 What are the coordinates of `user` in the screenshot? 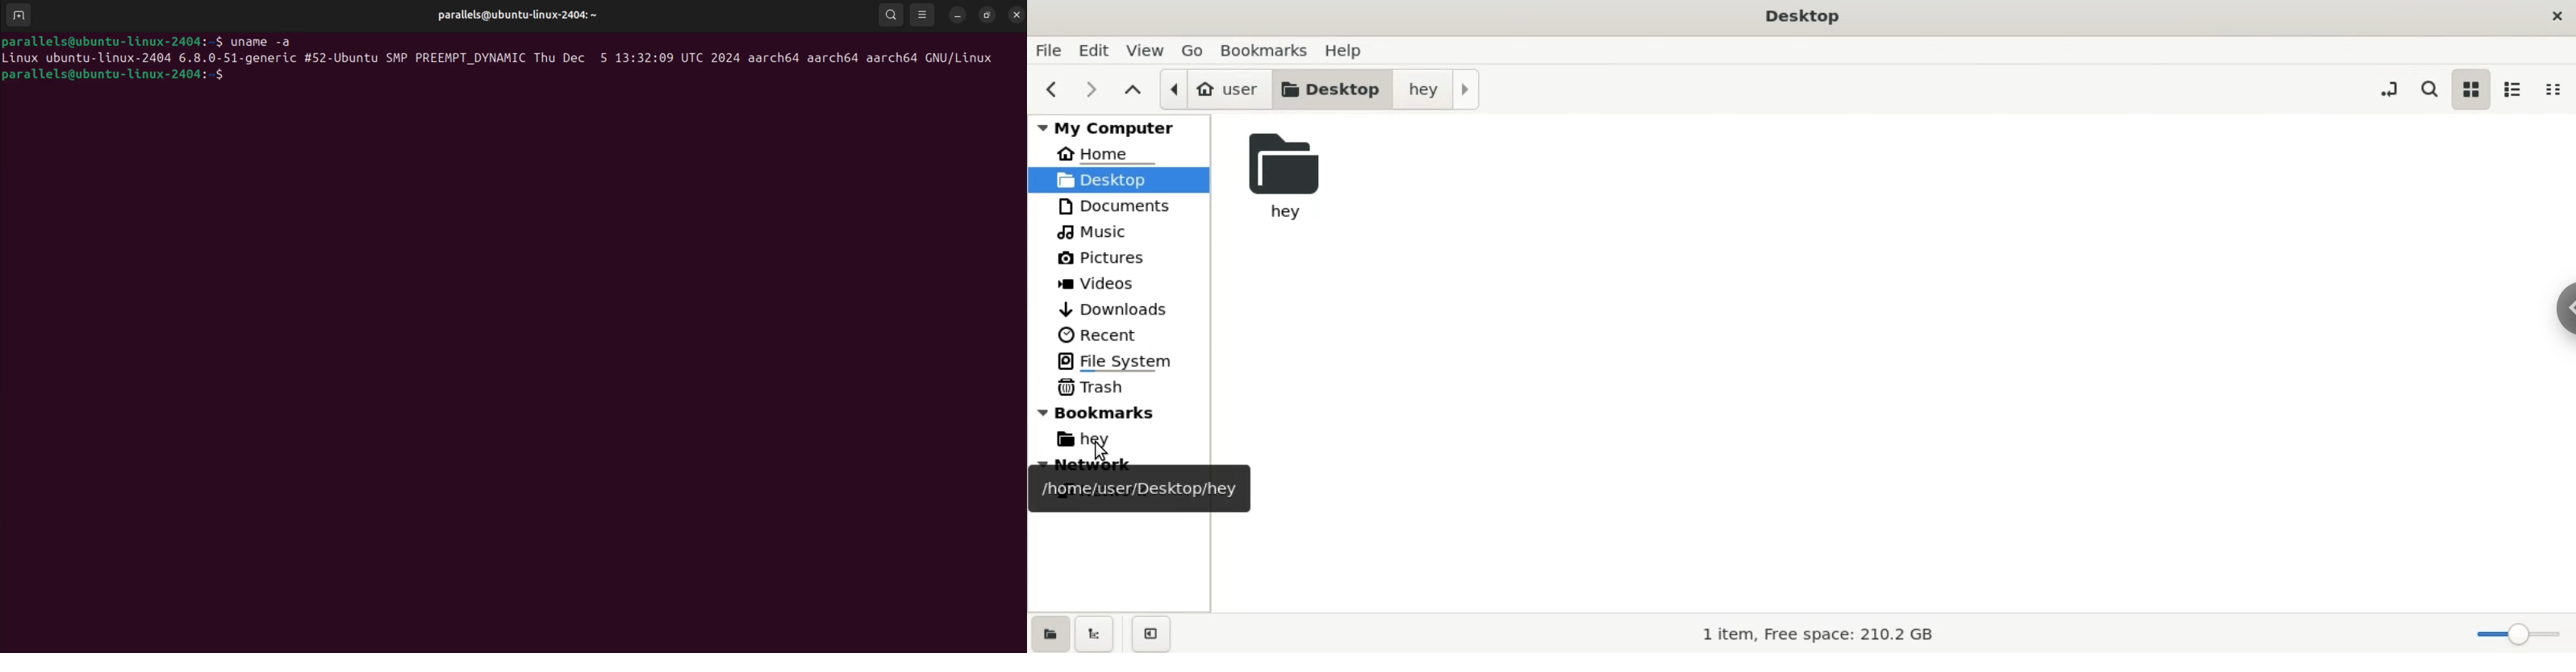 It's located at (1213, 89).